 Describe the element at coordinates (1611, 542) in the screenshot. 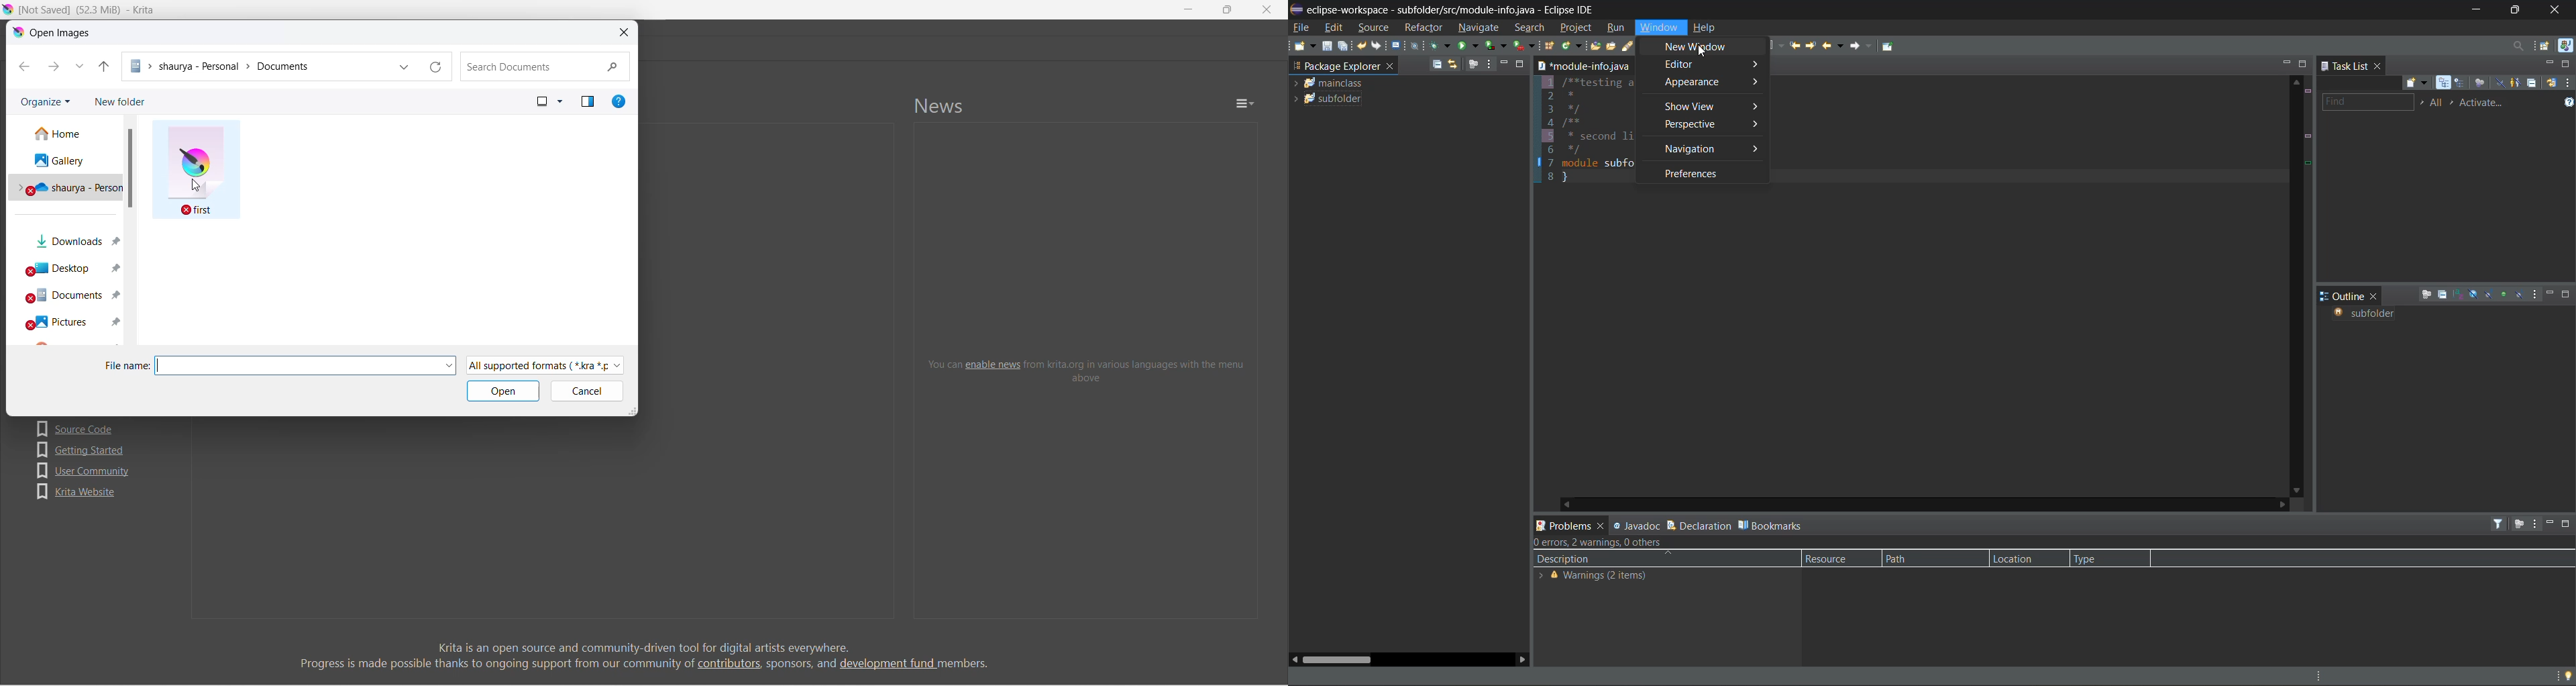

I see `metadata` at that location.